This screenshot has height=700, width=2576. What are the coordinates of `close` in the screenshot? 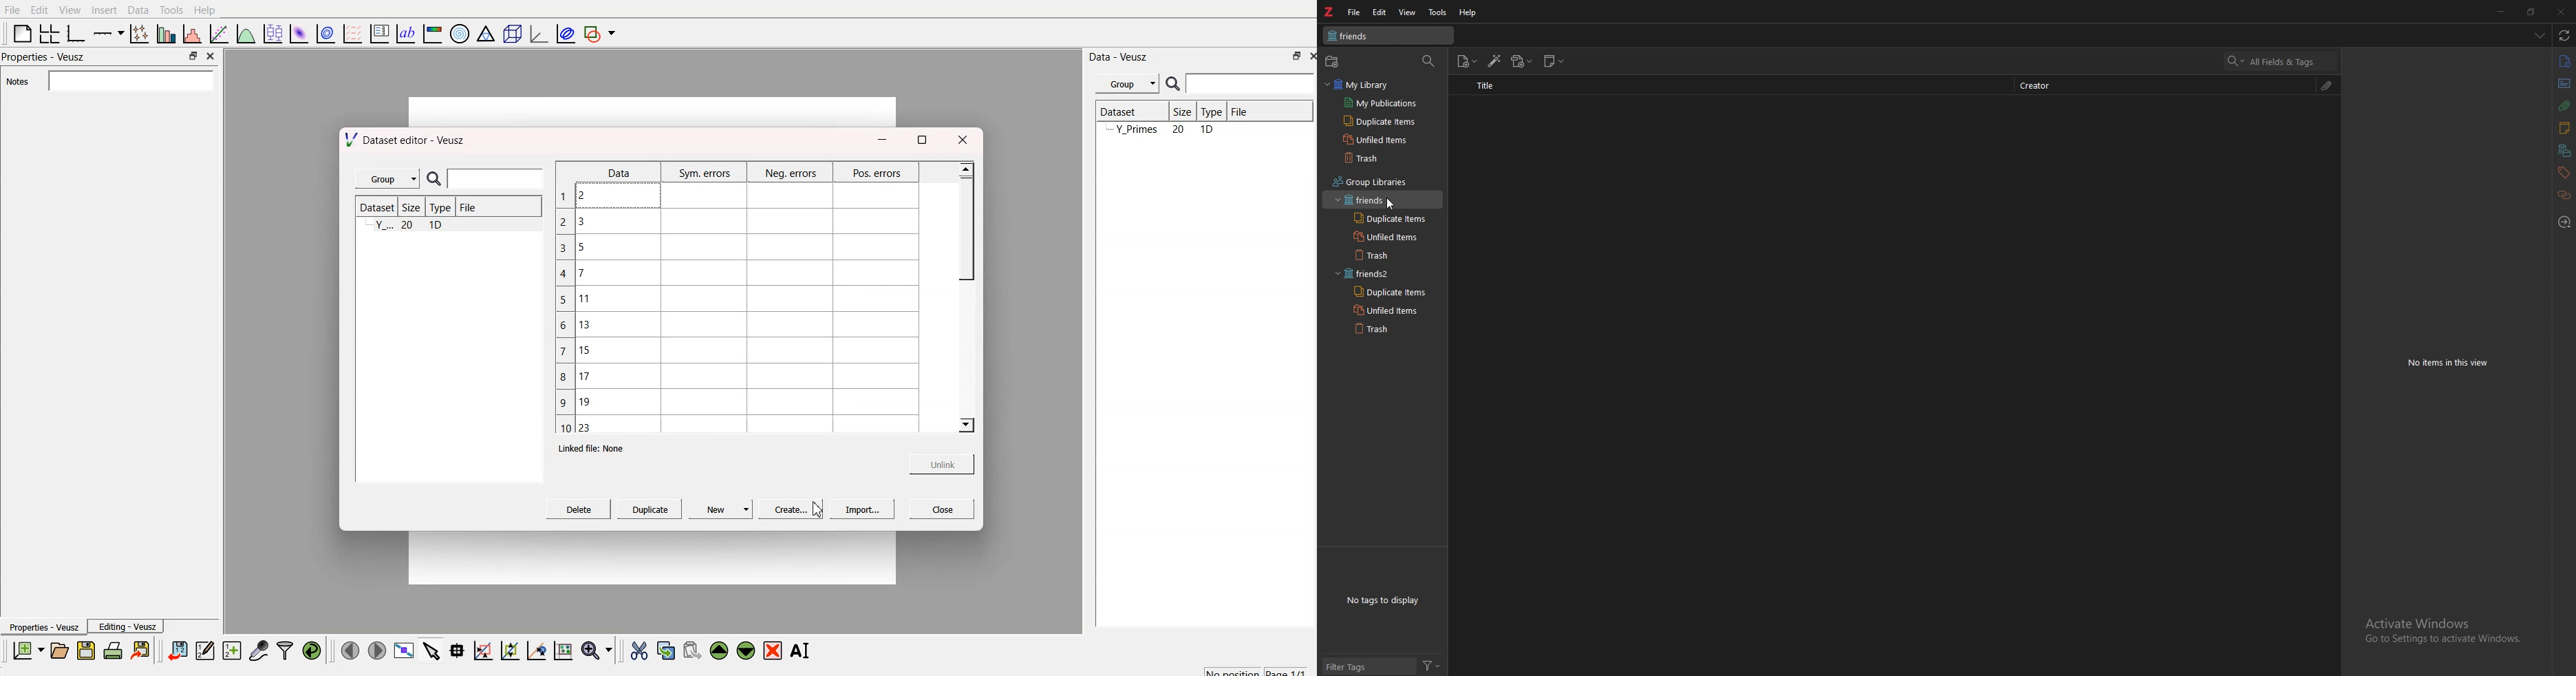 It's located at (1309, 57).